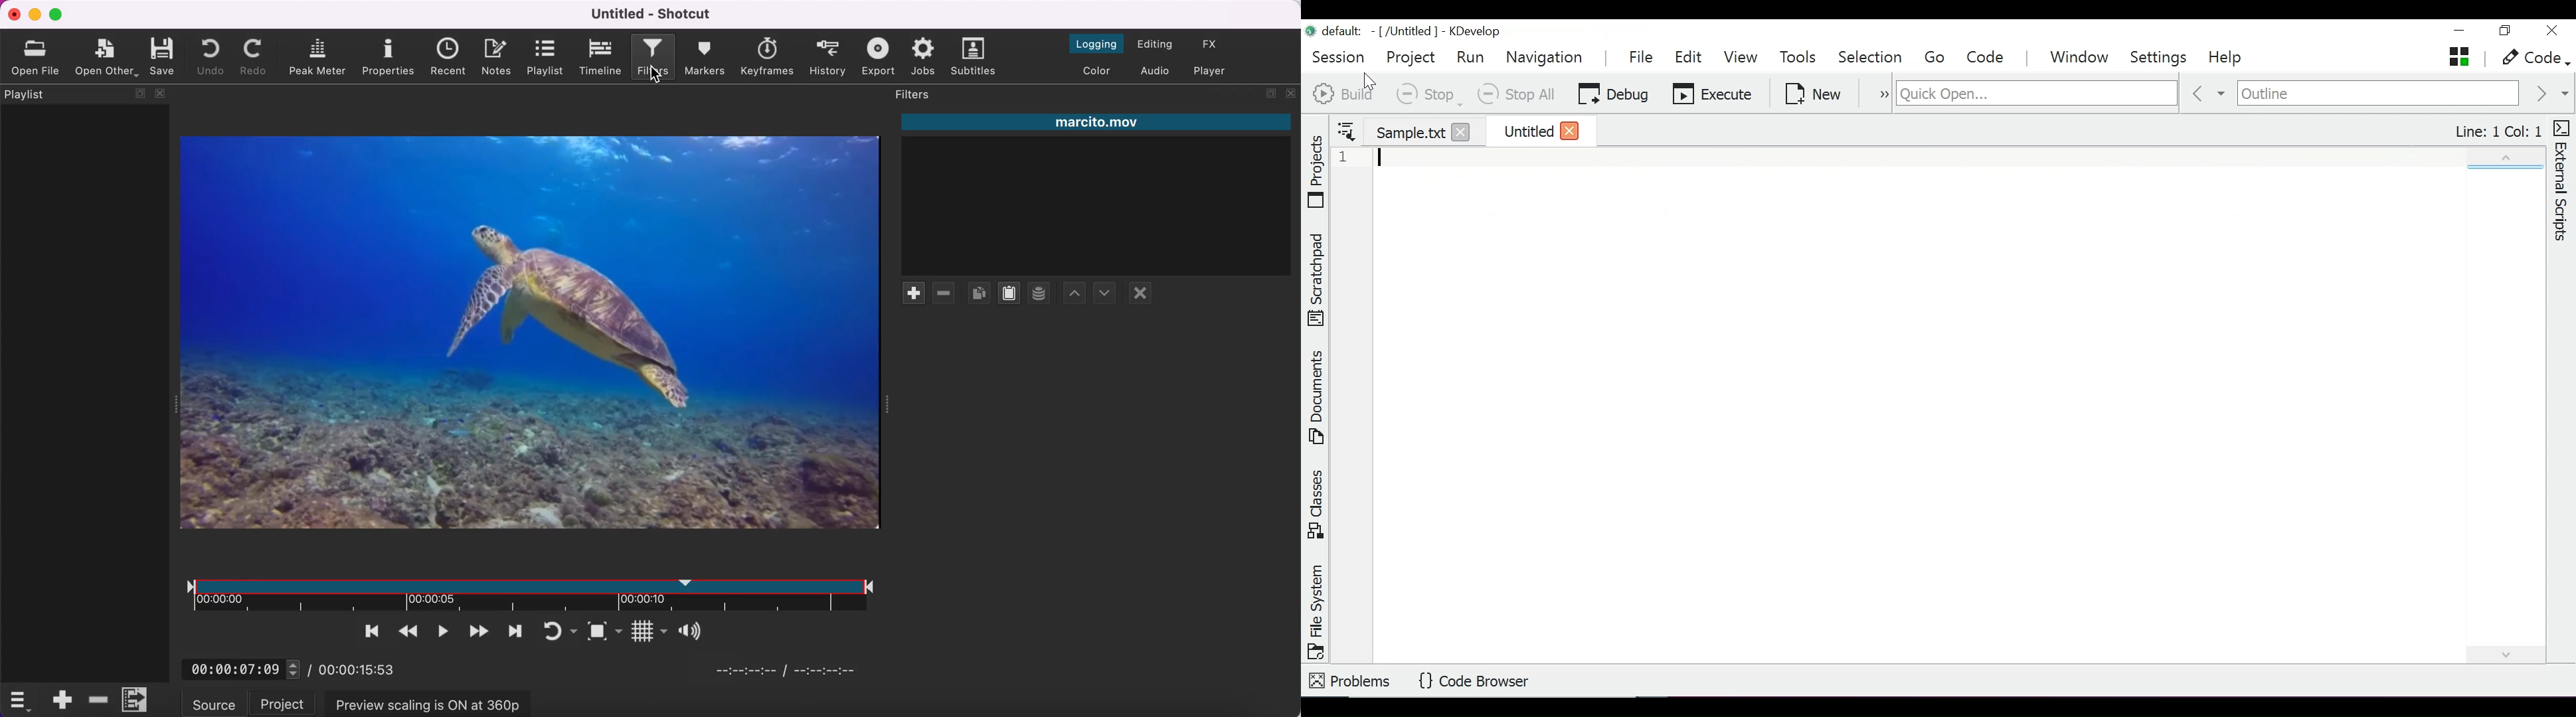 The height and width of the screenshot is (728, 2576). I want to click on source, so click(215, 703).